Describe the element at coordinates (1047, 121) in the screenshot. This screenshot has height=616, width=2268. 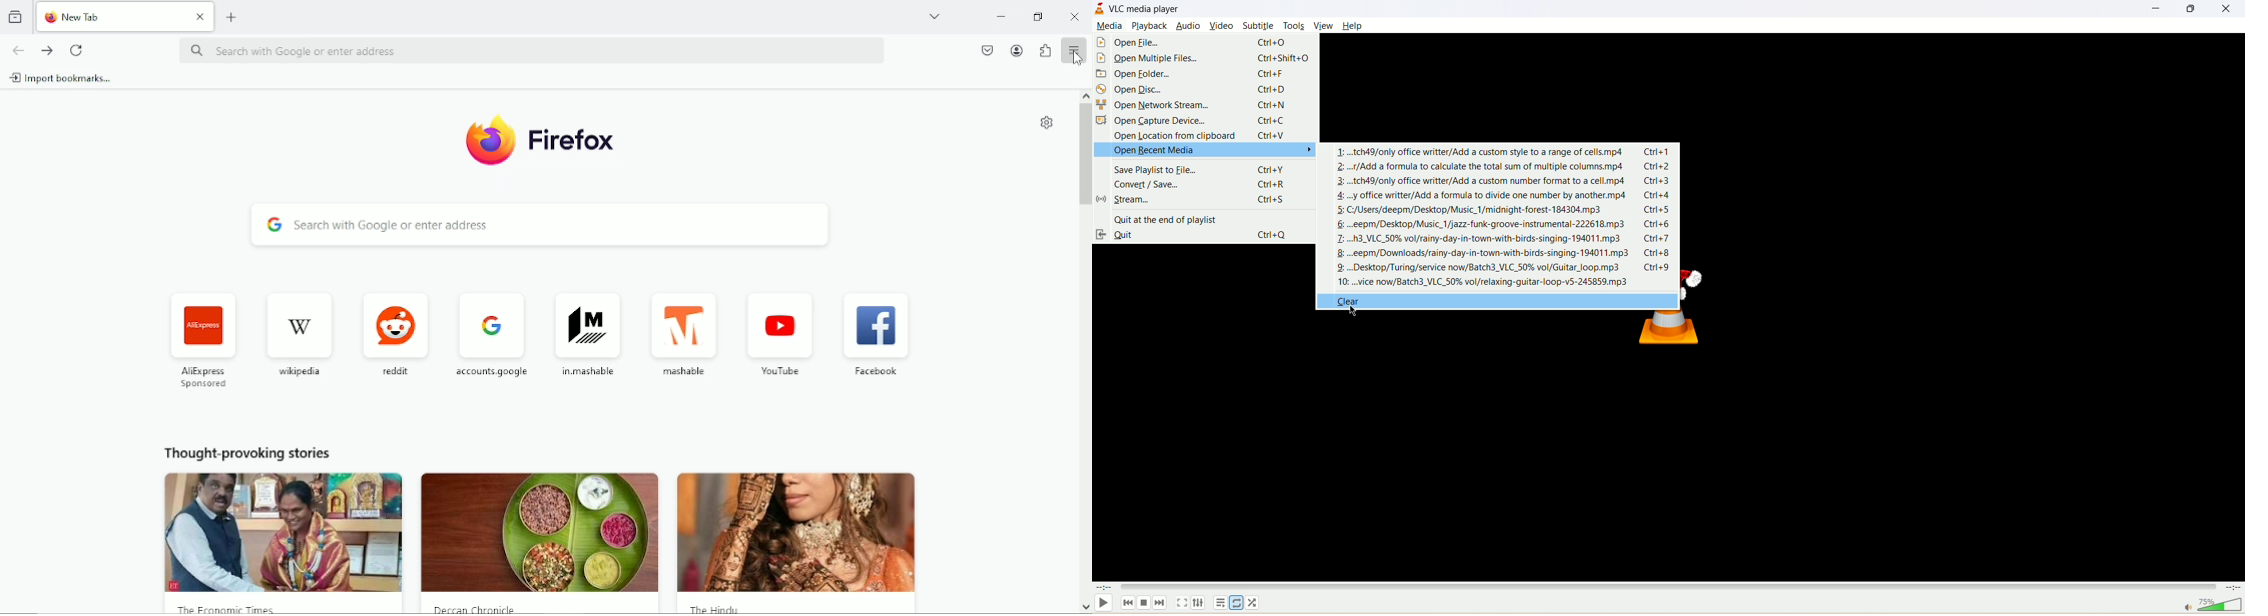
I see `personalize new tab` at that location.